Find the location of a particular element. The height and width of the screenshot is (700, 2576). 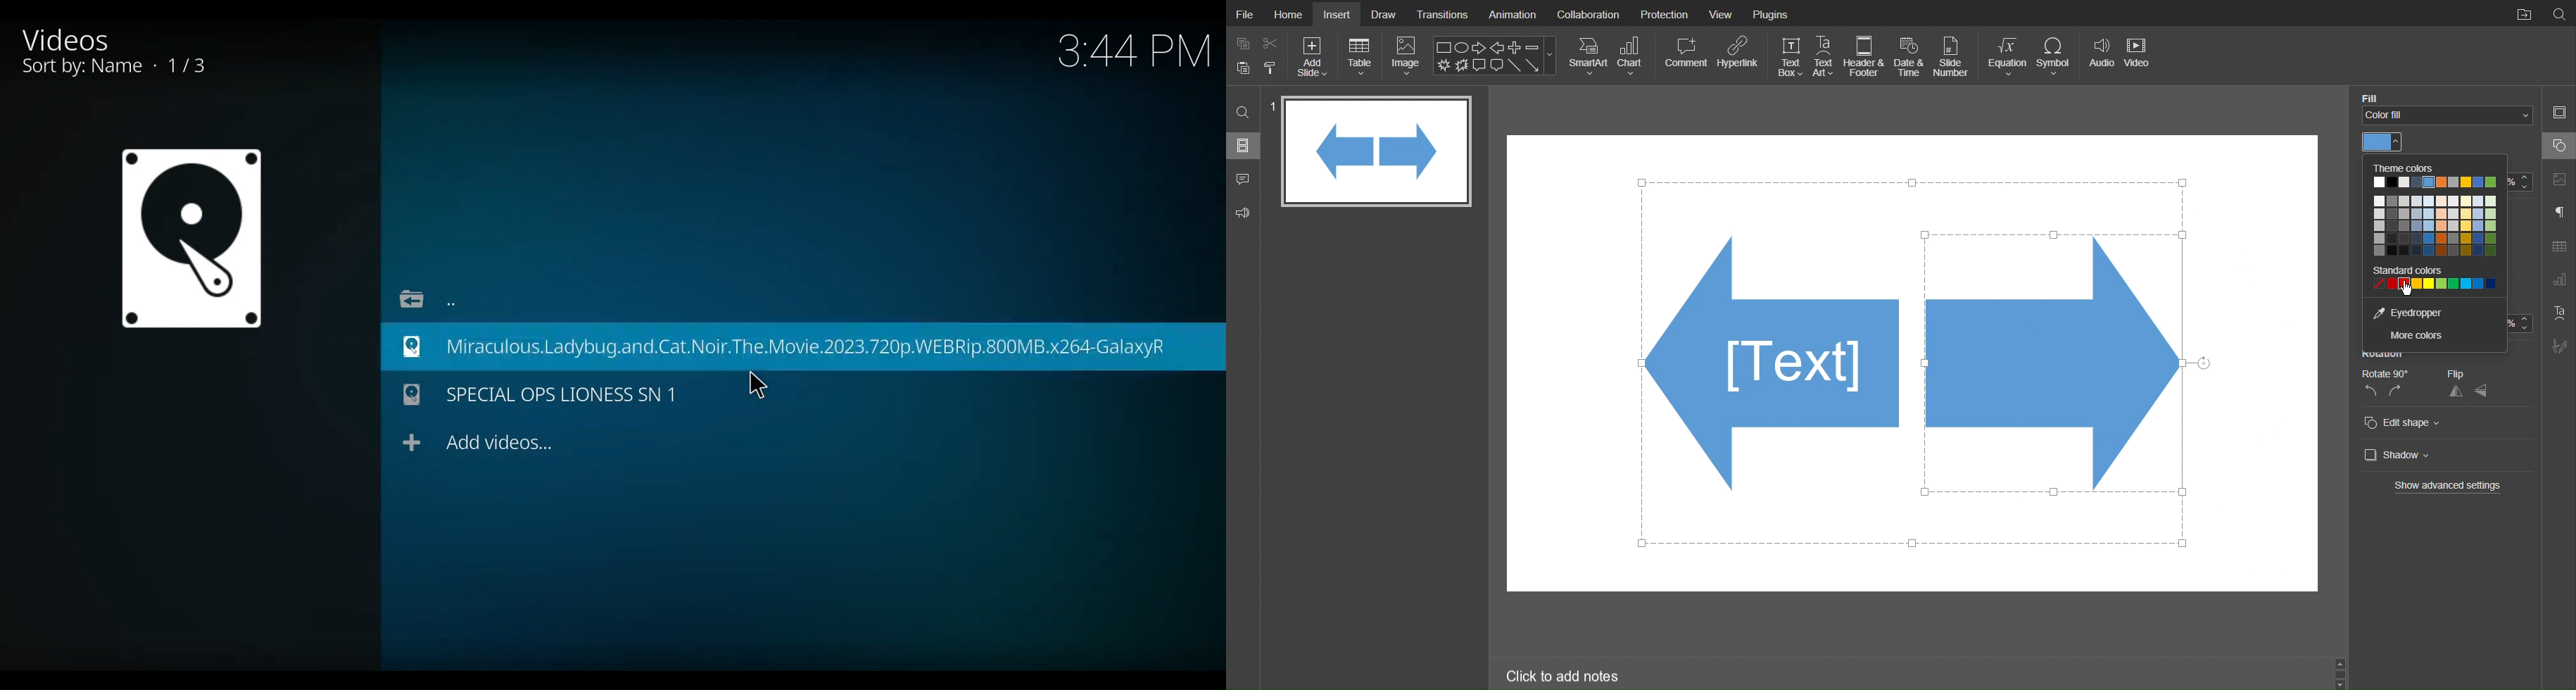

Image is located at coordinates (1406, 56).